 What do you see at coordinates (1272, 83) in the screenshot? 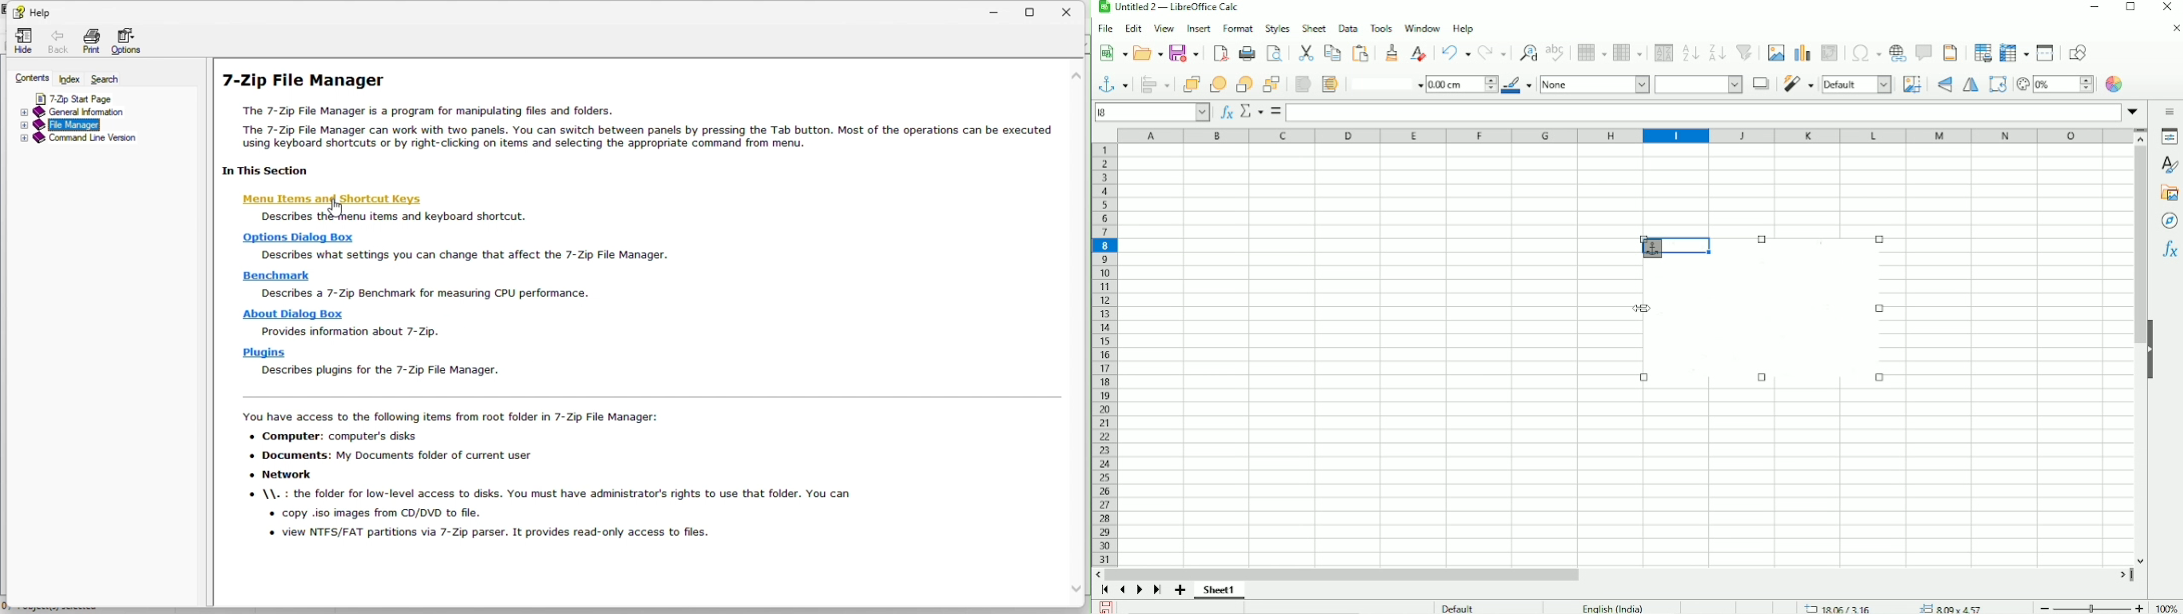
I see `Send to back` at bounding box center [1272, 83].